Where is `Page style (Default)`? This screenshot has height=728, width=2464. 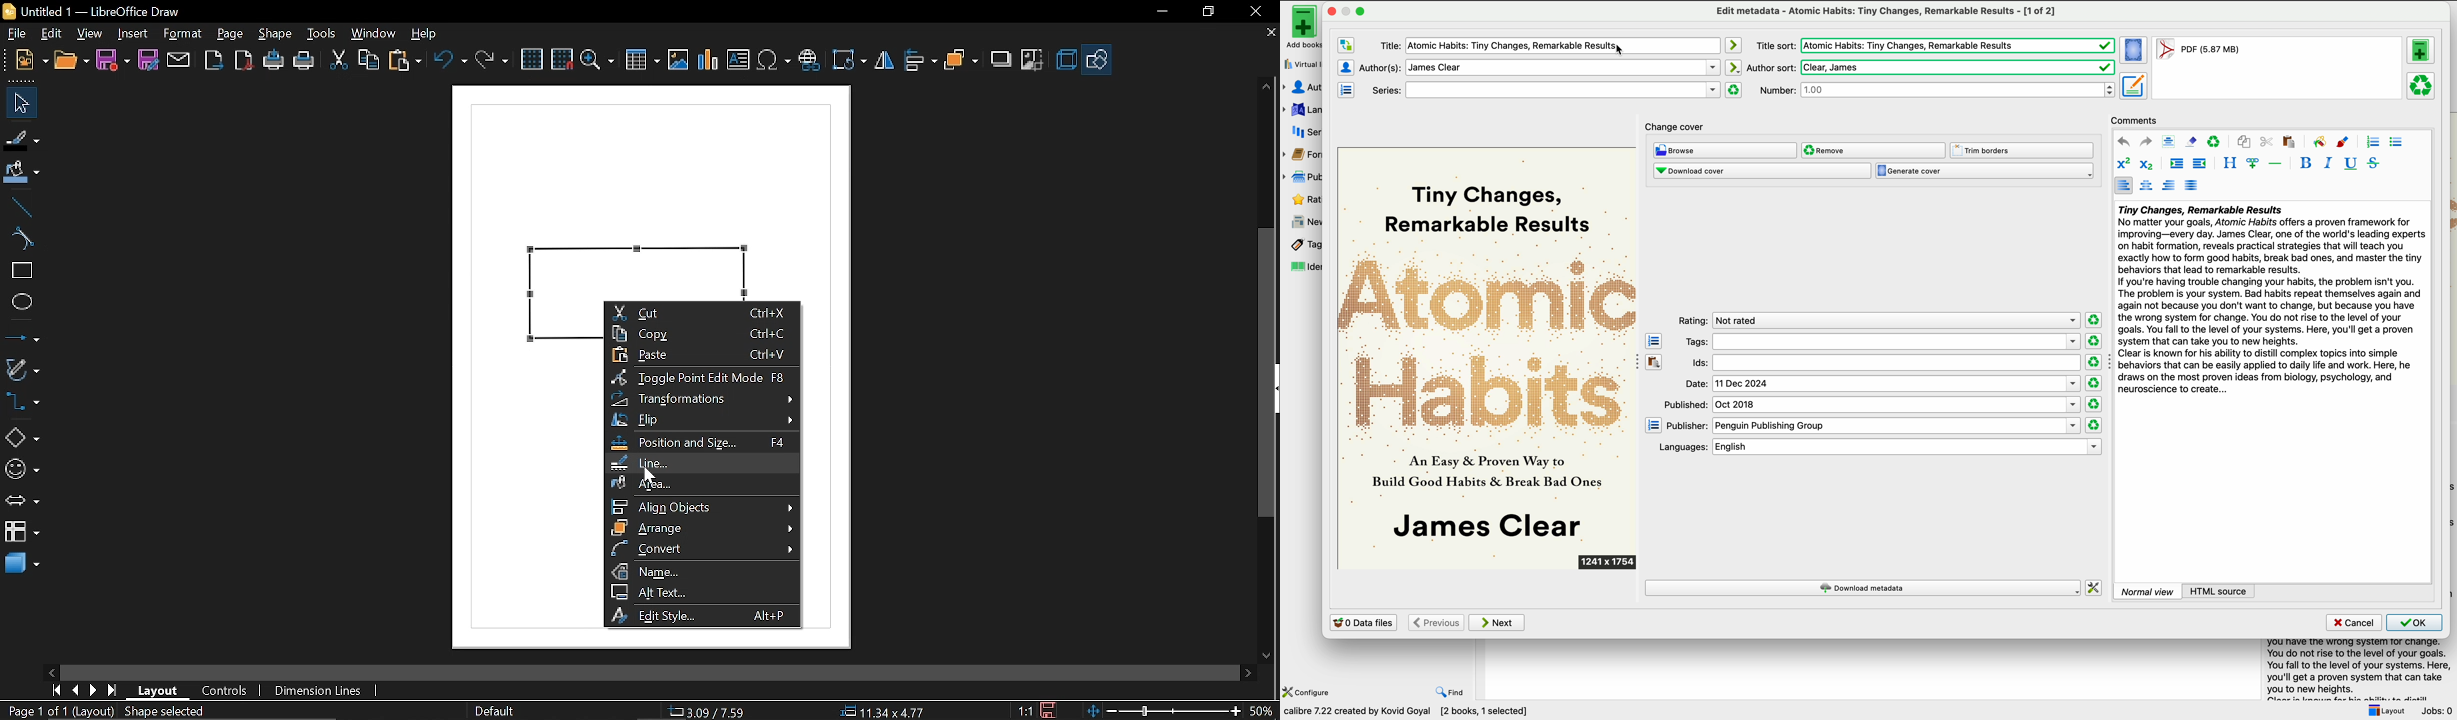
Page style (Default) is located at coordinates (495, 710).